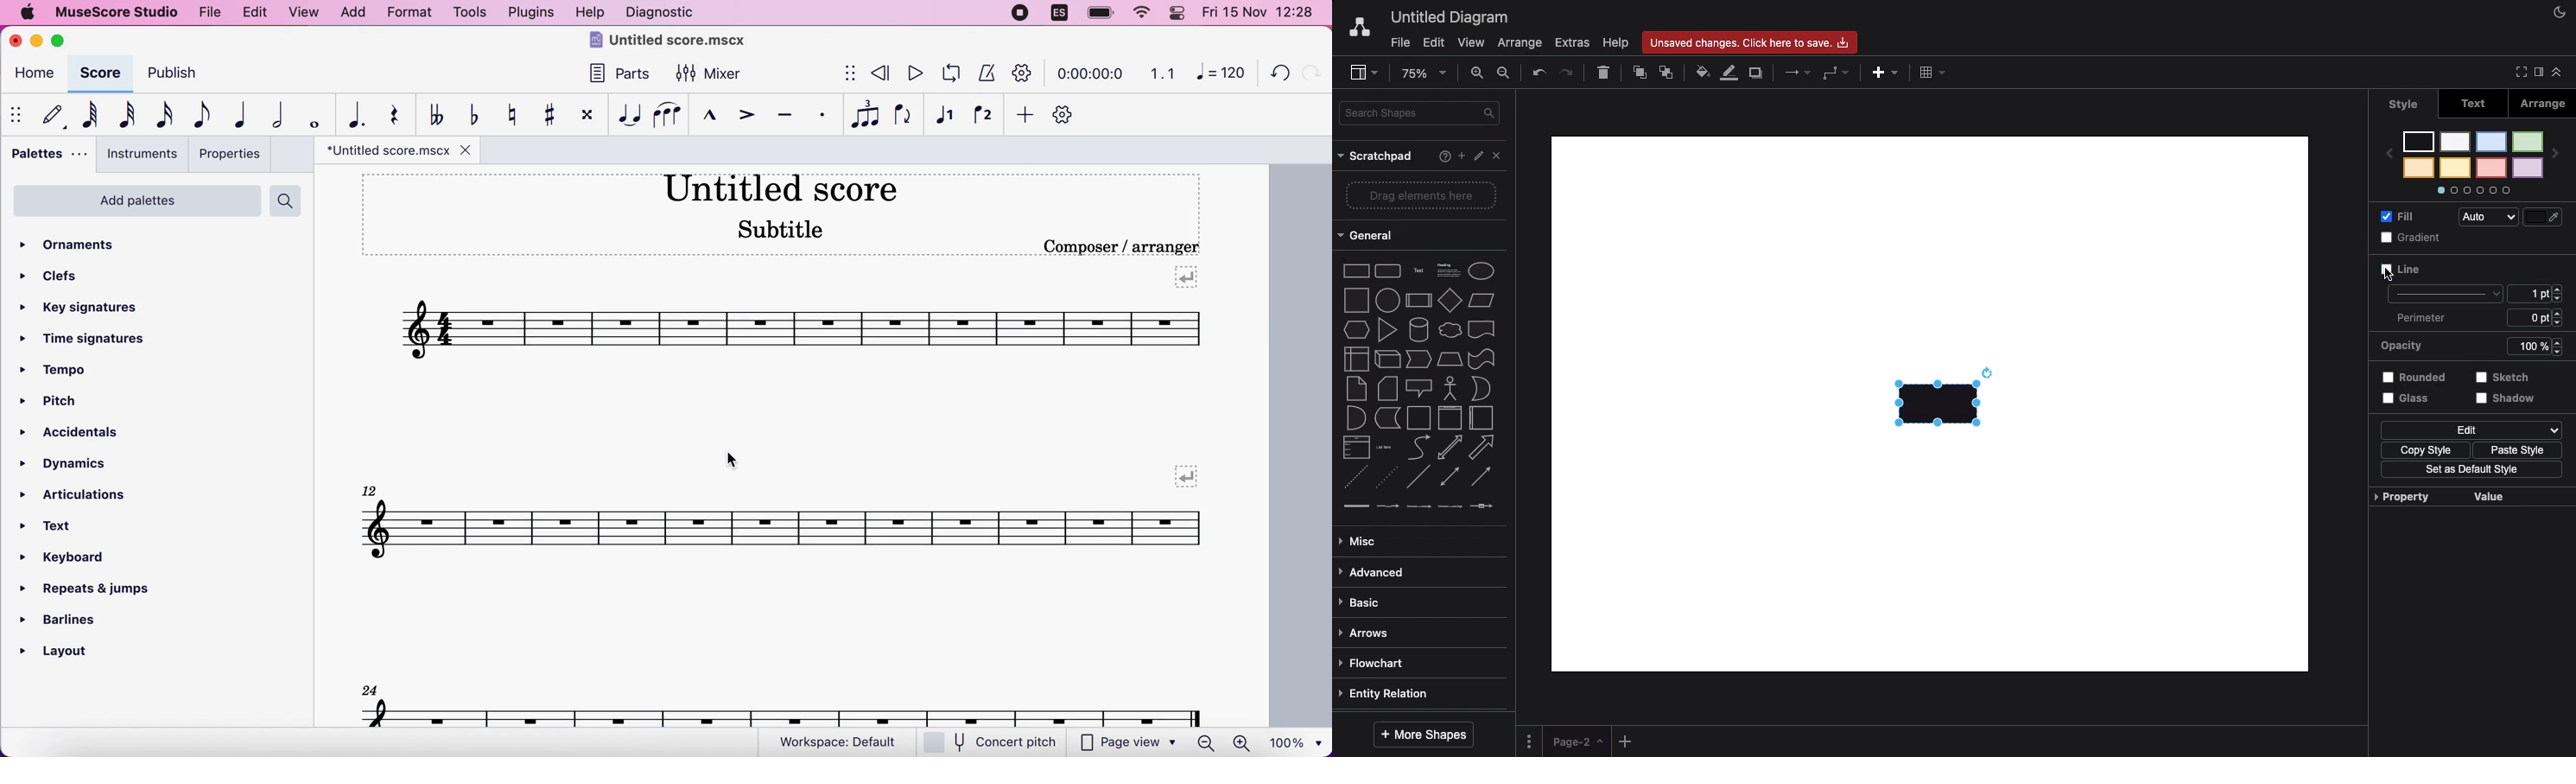  What do you see at coordinates (1418, 417) in the screenshot?
I see `container` at bounding box center [1418, 417].